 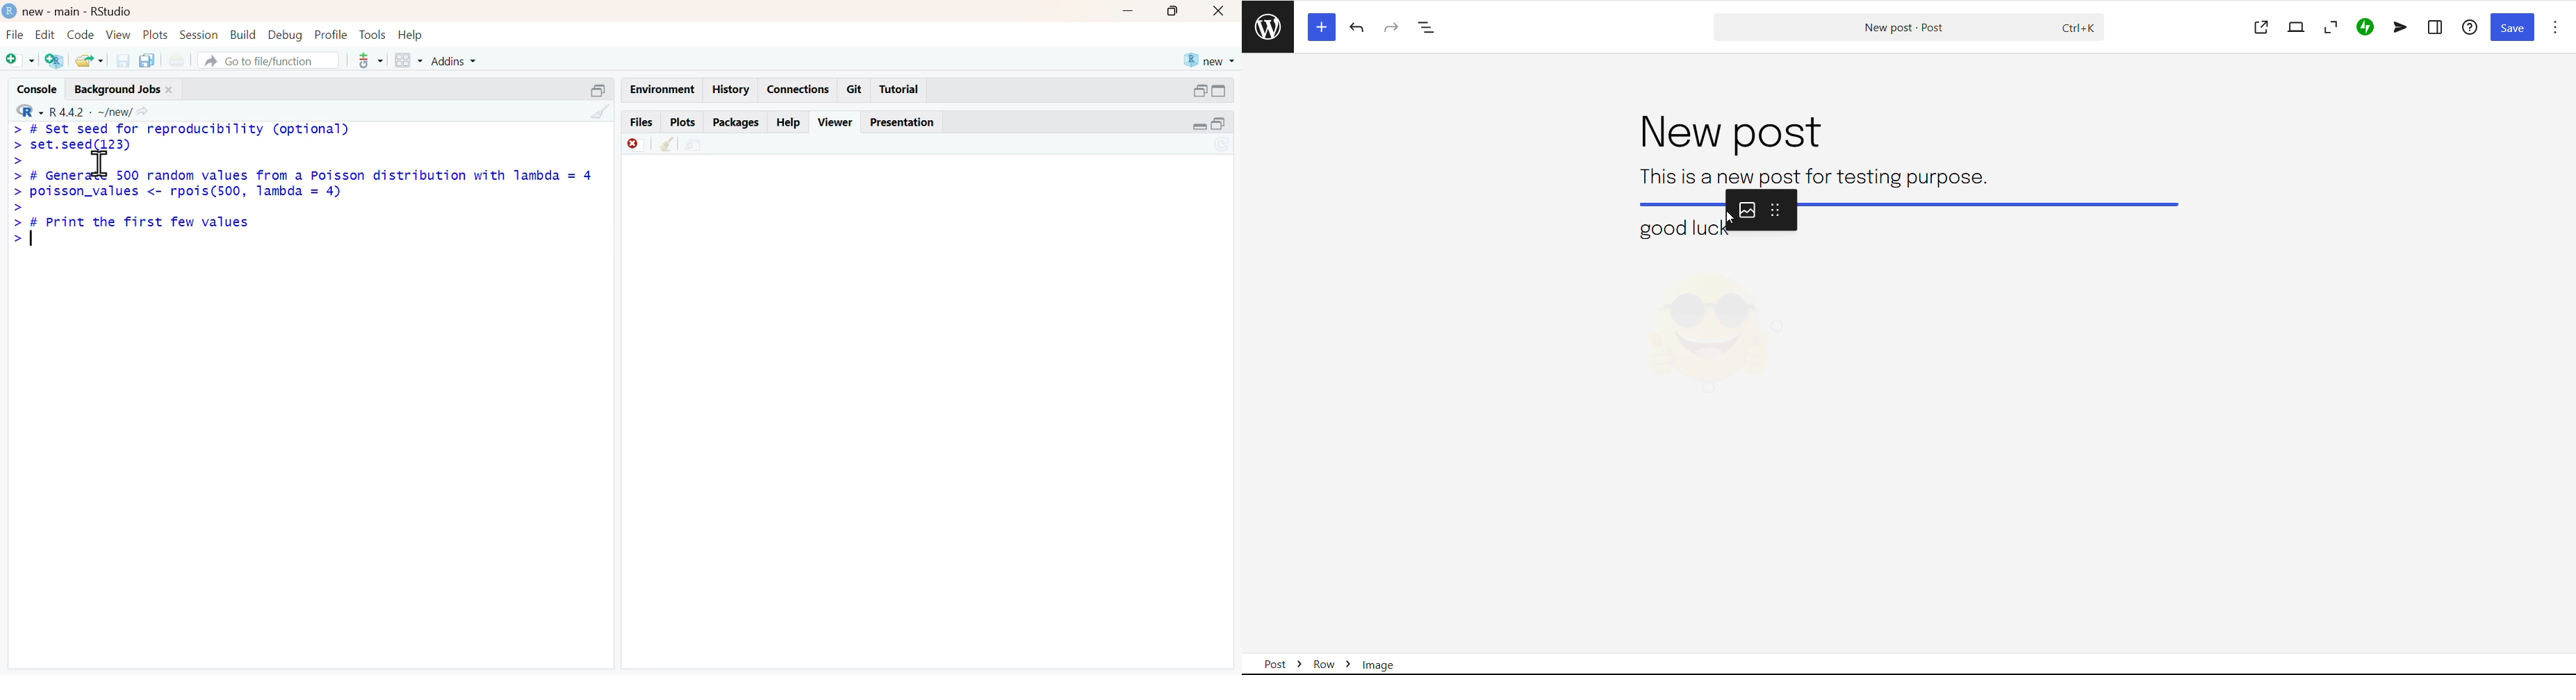 I want to click on save, so click(x=124, y=61).